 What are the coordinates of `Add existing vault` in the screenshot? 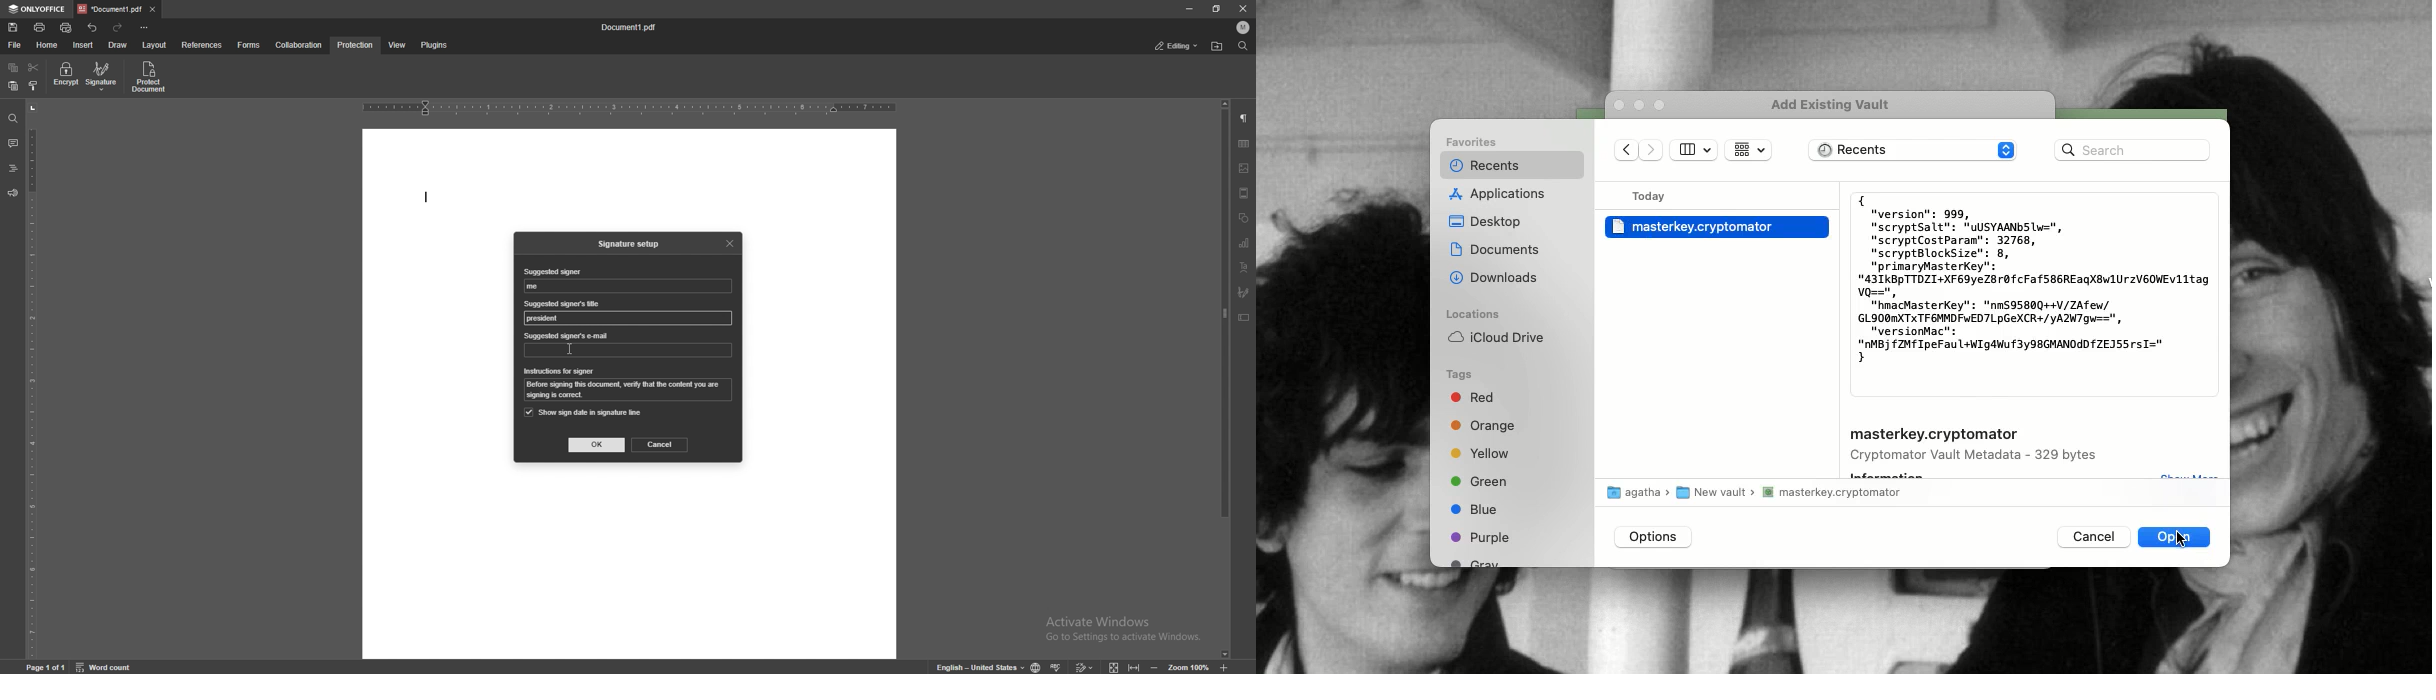 It's located at (1837, 105).